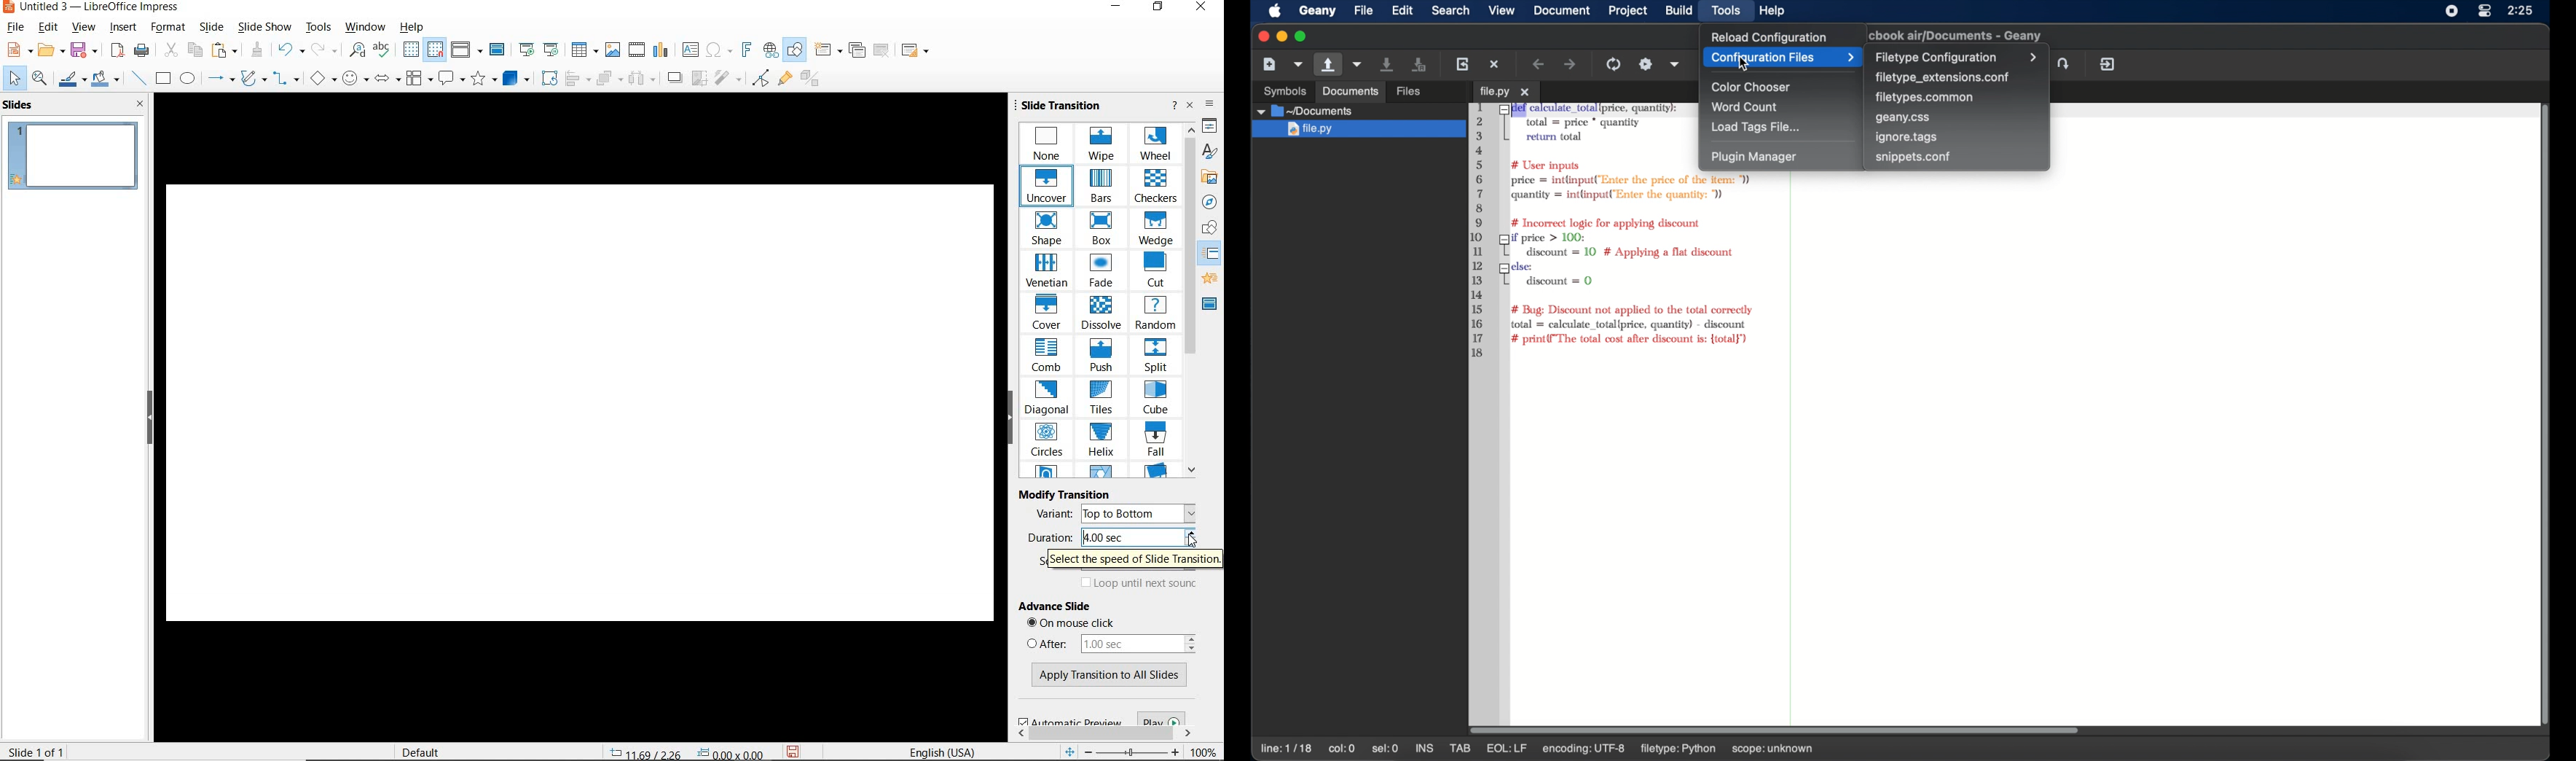 The width and height of the screenshot is (2576, 784). I want to click on INSERT CHART, so click(662, 50).